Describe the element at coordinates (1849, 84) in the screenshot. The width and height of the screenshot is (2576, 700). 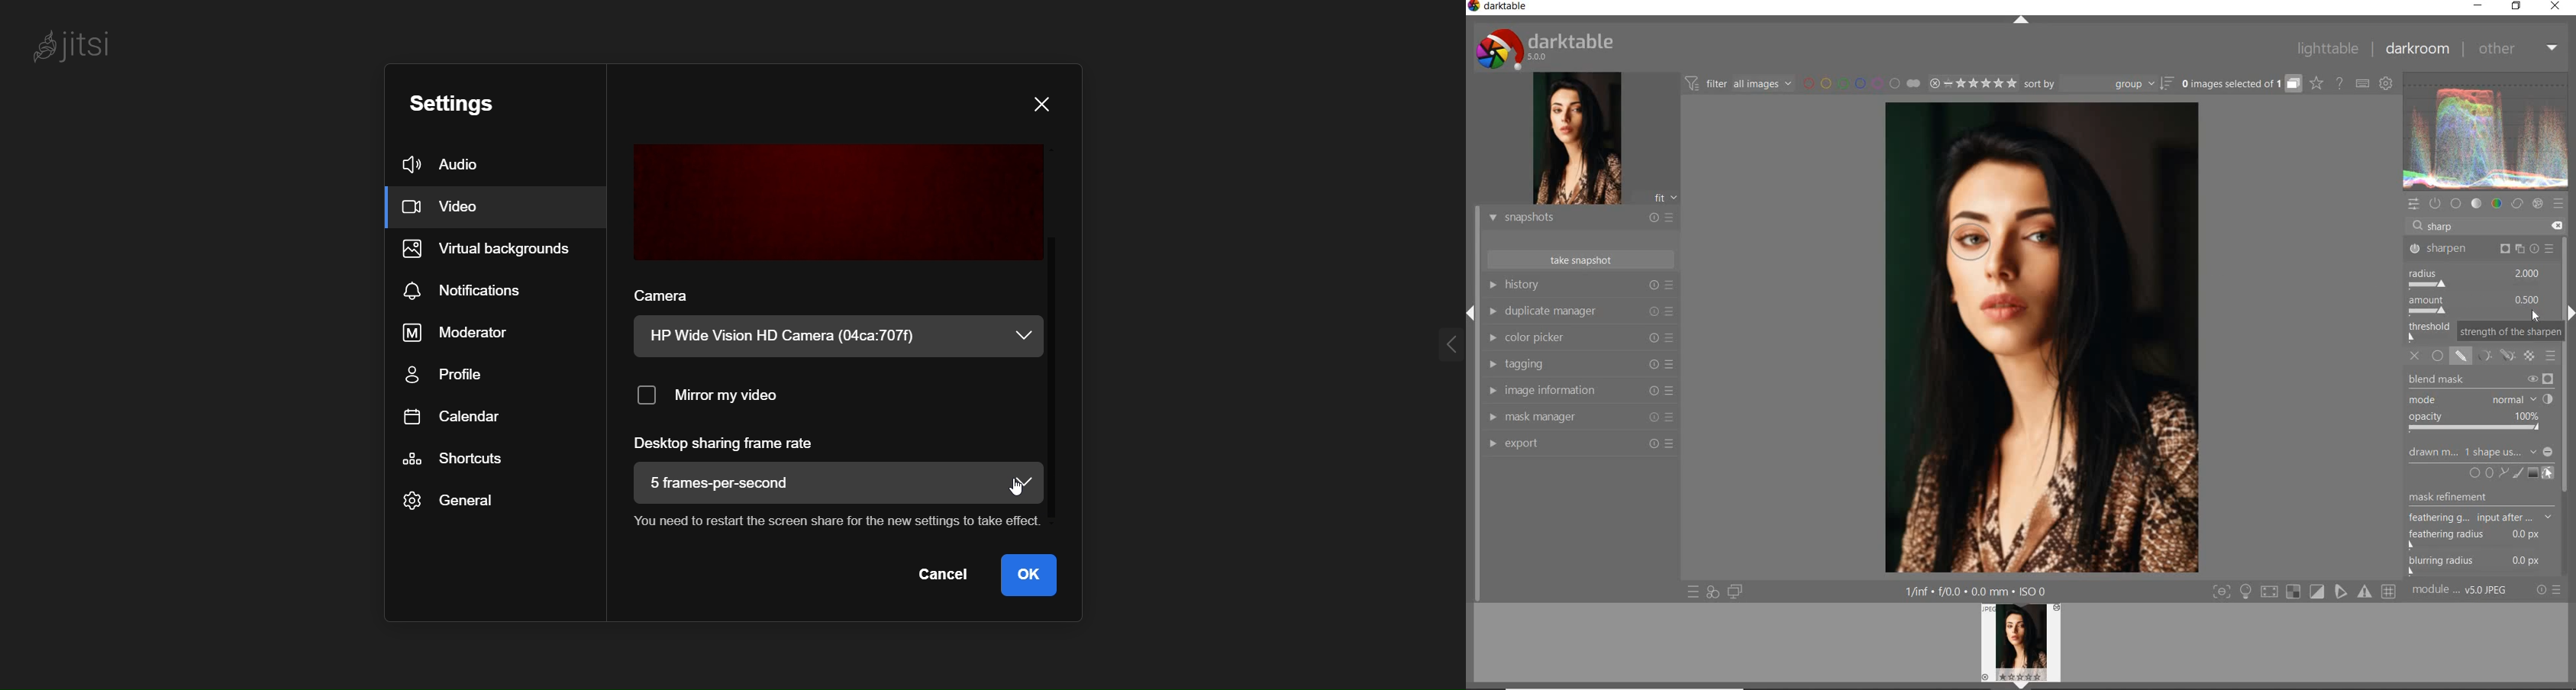
I see `filter images by color labels` at that location.